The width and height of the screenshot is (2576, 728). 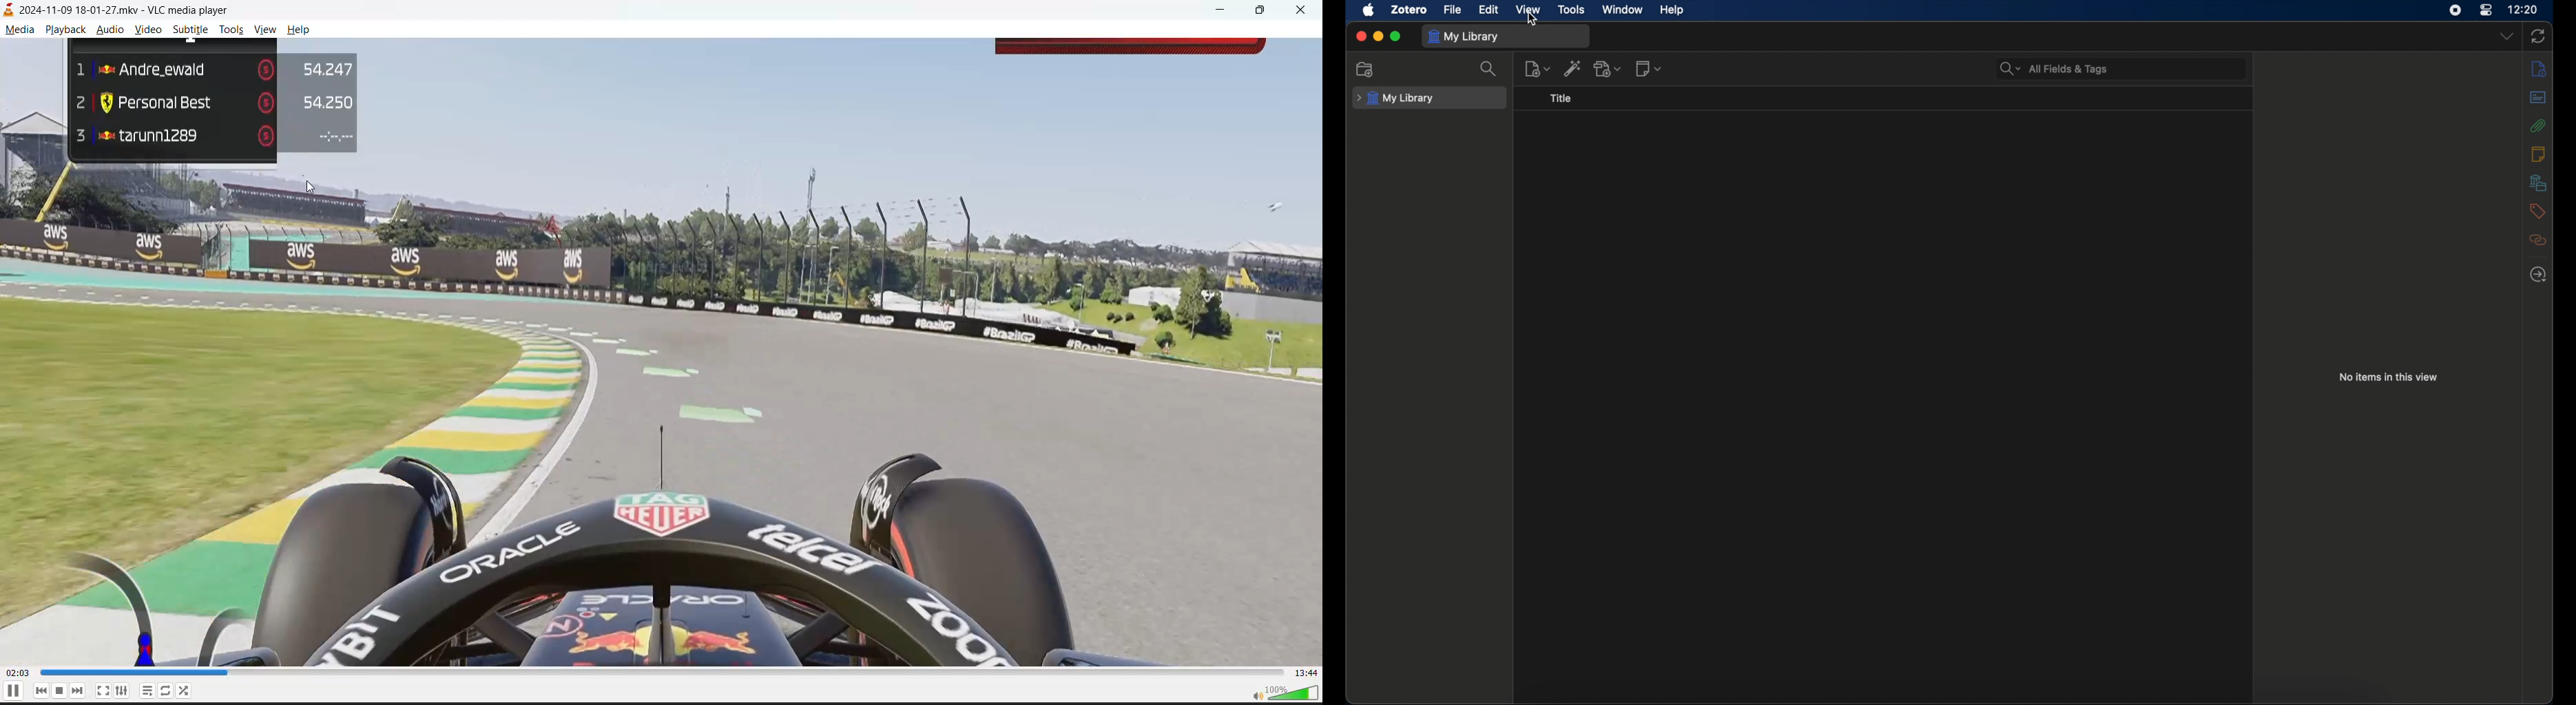 What do you see at coordinates (1561, 98) in the screenshot?
I see `title` at bounding box center [1561, 98].